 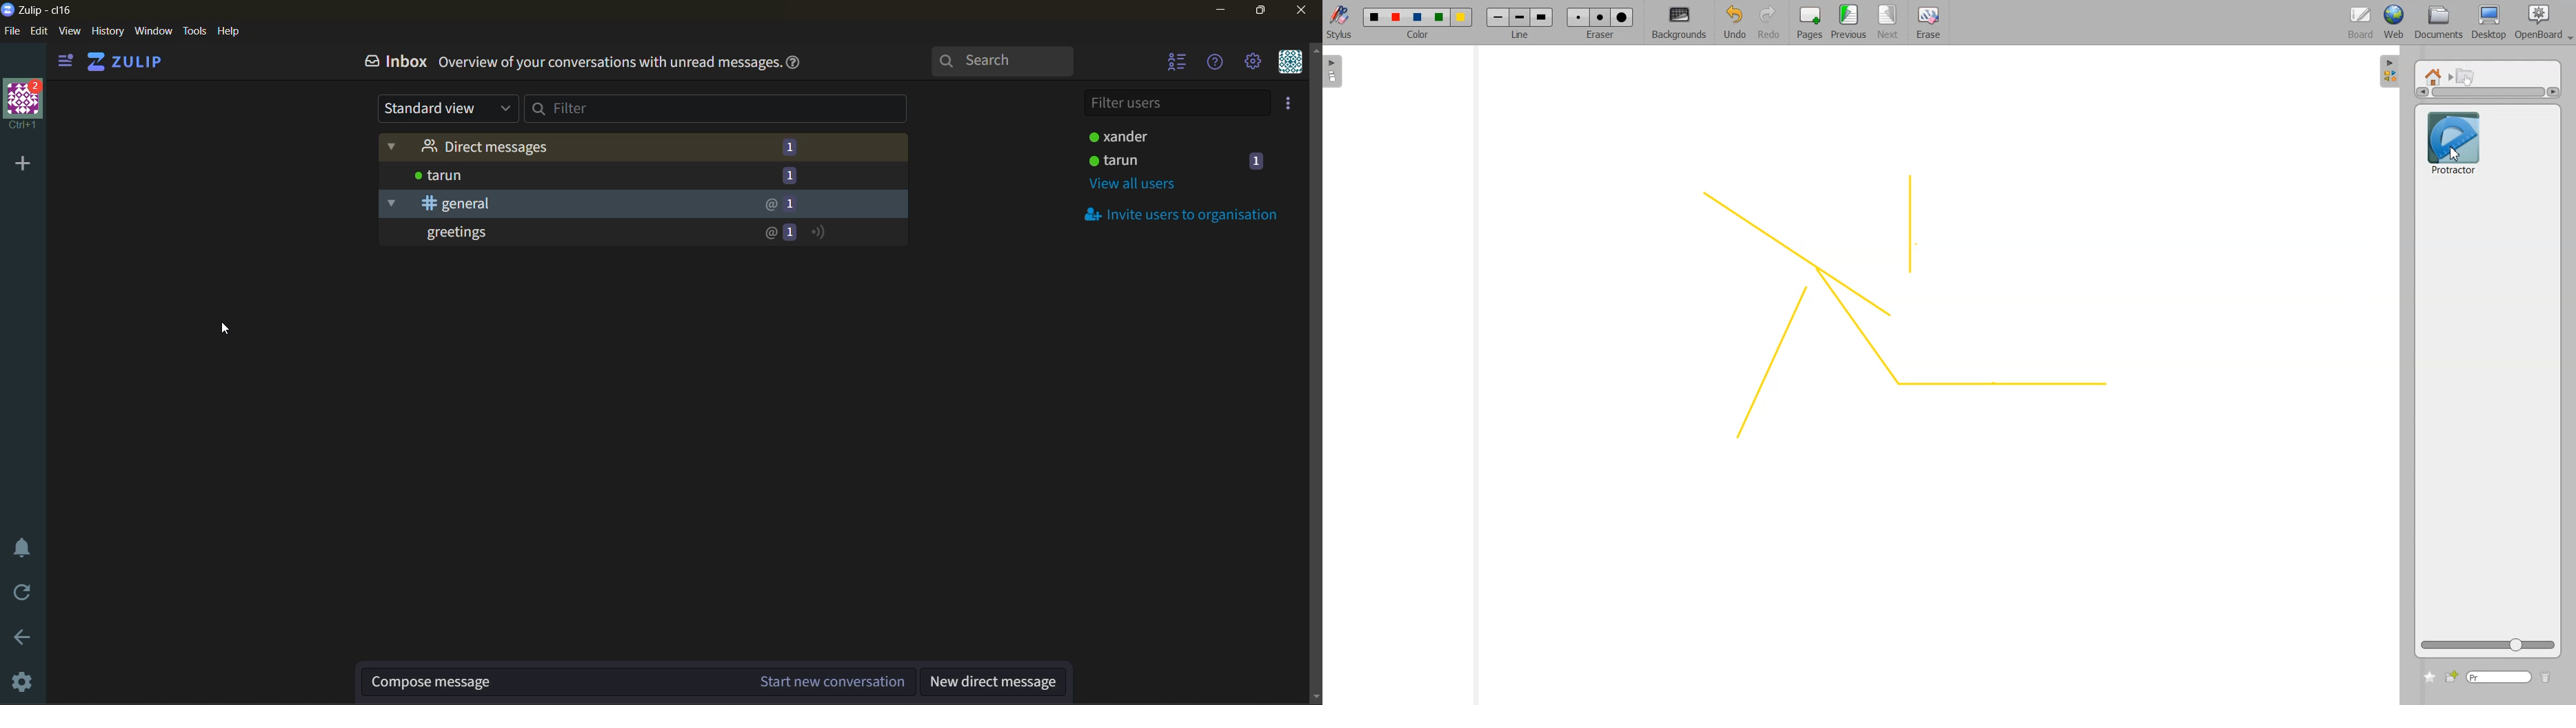 I want to click on close, so click(x=1303, y=10).